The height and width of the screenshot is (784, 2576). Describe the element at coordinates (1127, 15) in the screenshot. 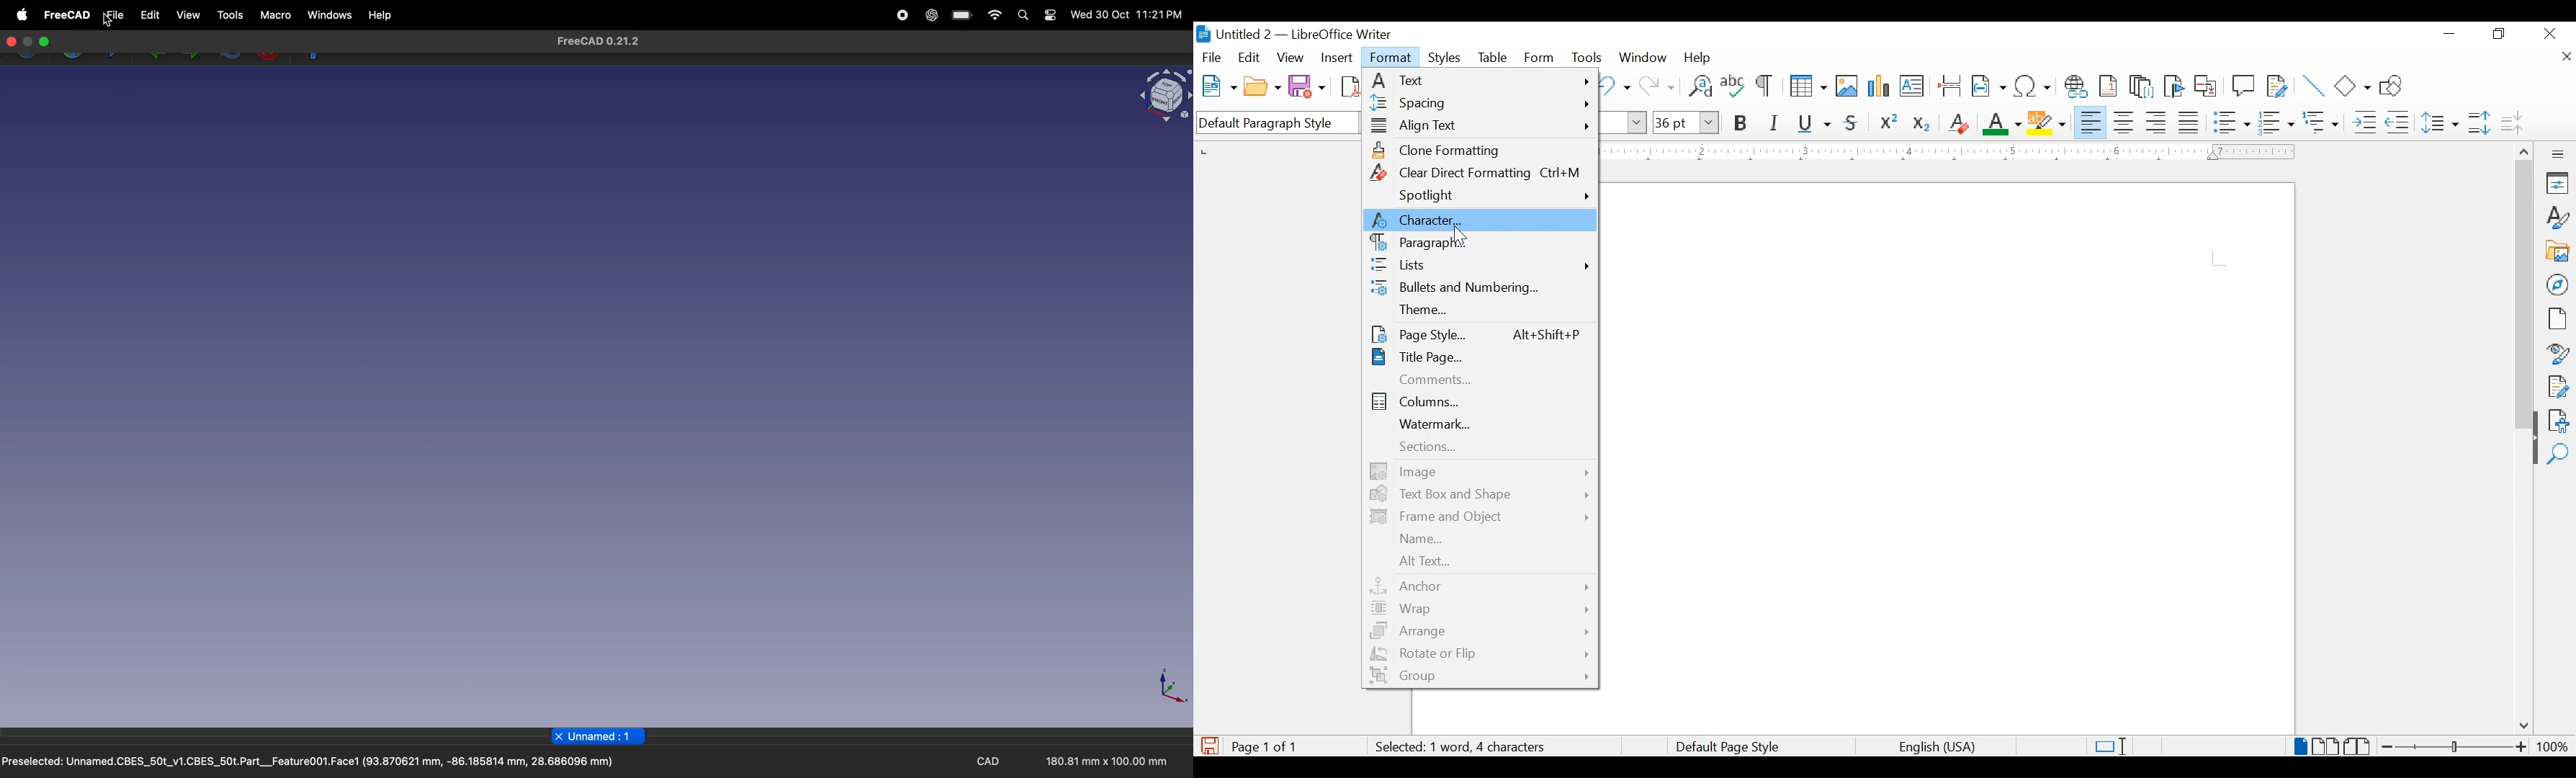

I see `Wed 30 Oct 11:21PM` at that location.